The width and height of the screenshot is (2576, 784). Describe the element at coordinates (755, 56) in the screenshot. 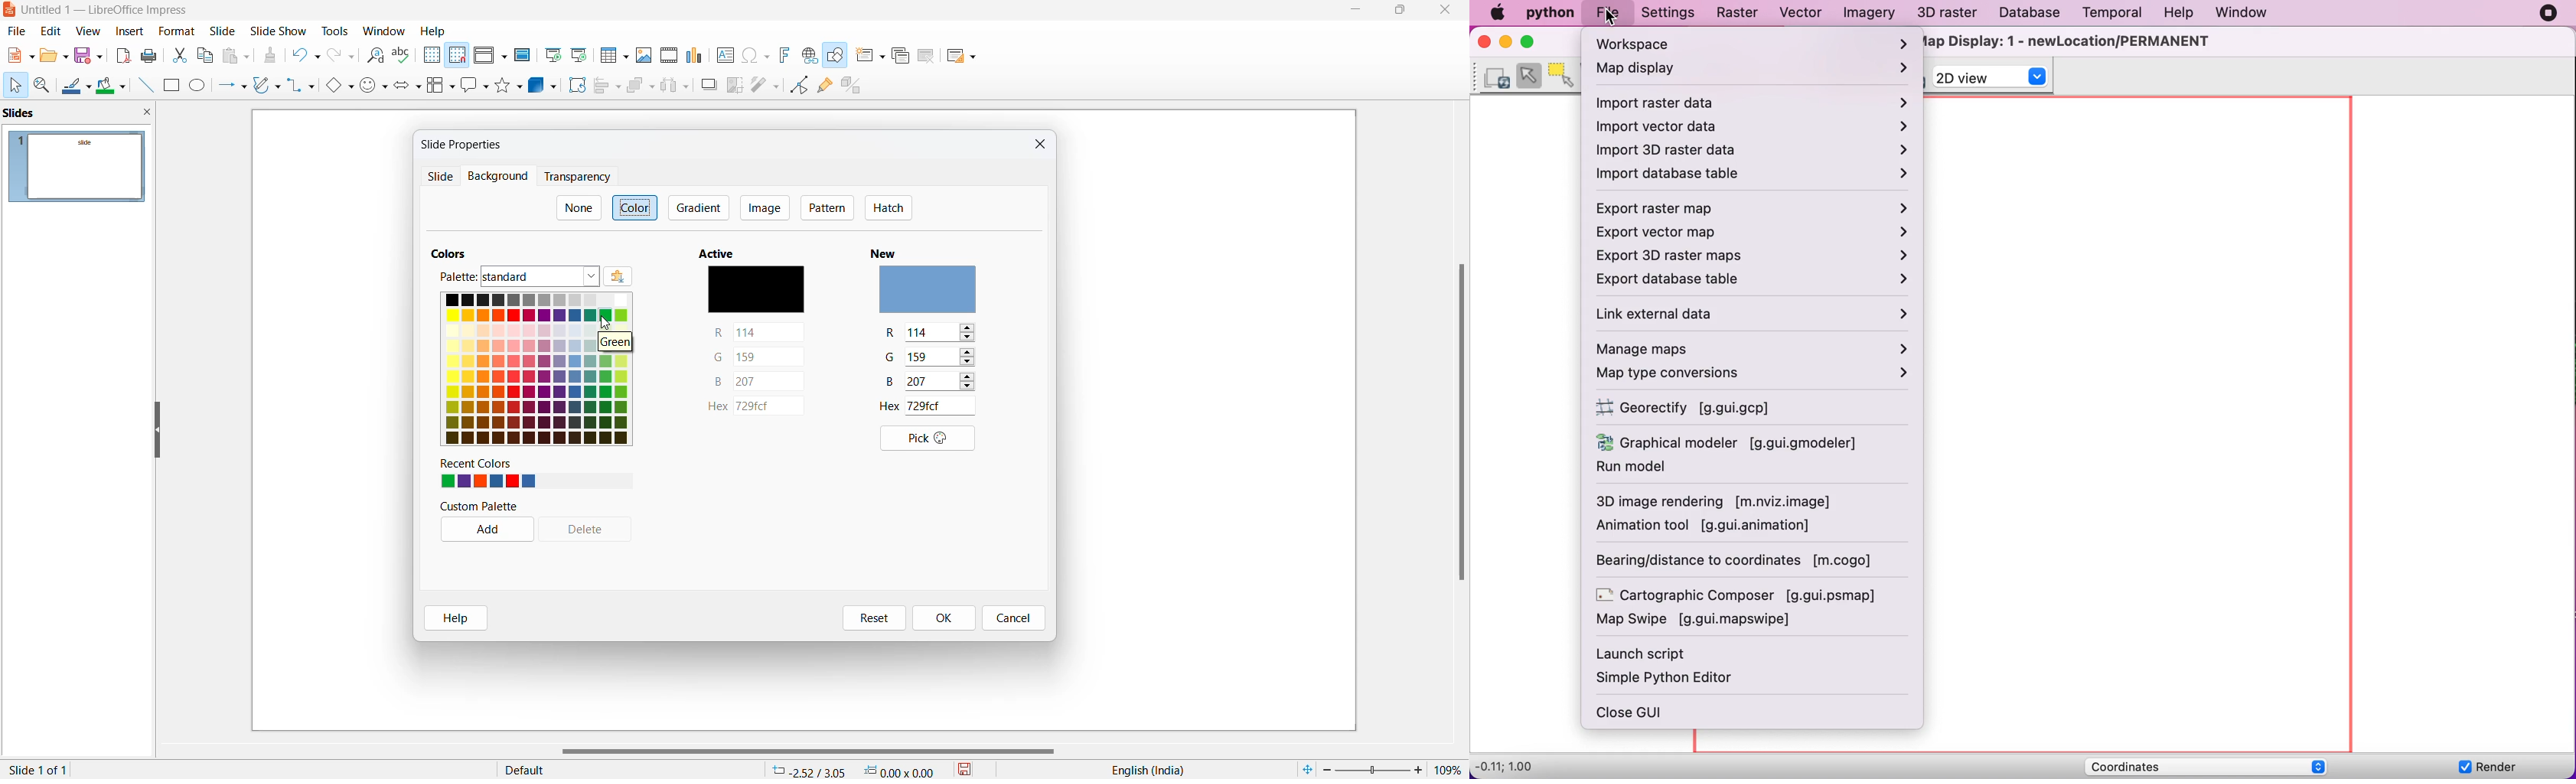

I see `insert special characters` at that location.